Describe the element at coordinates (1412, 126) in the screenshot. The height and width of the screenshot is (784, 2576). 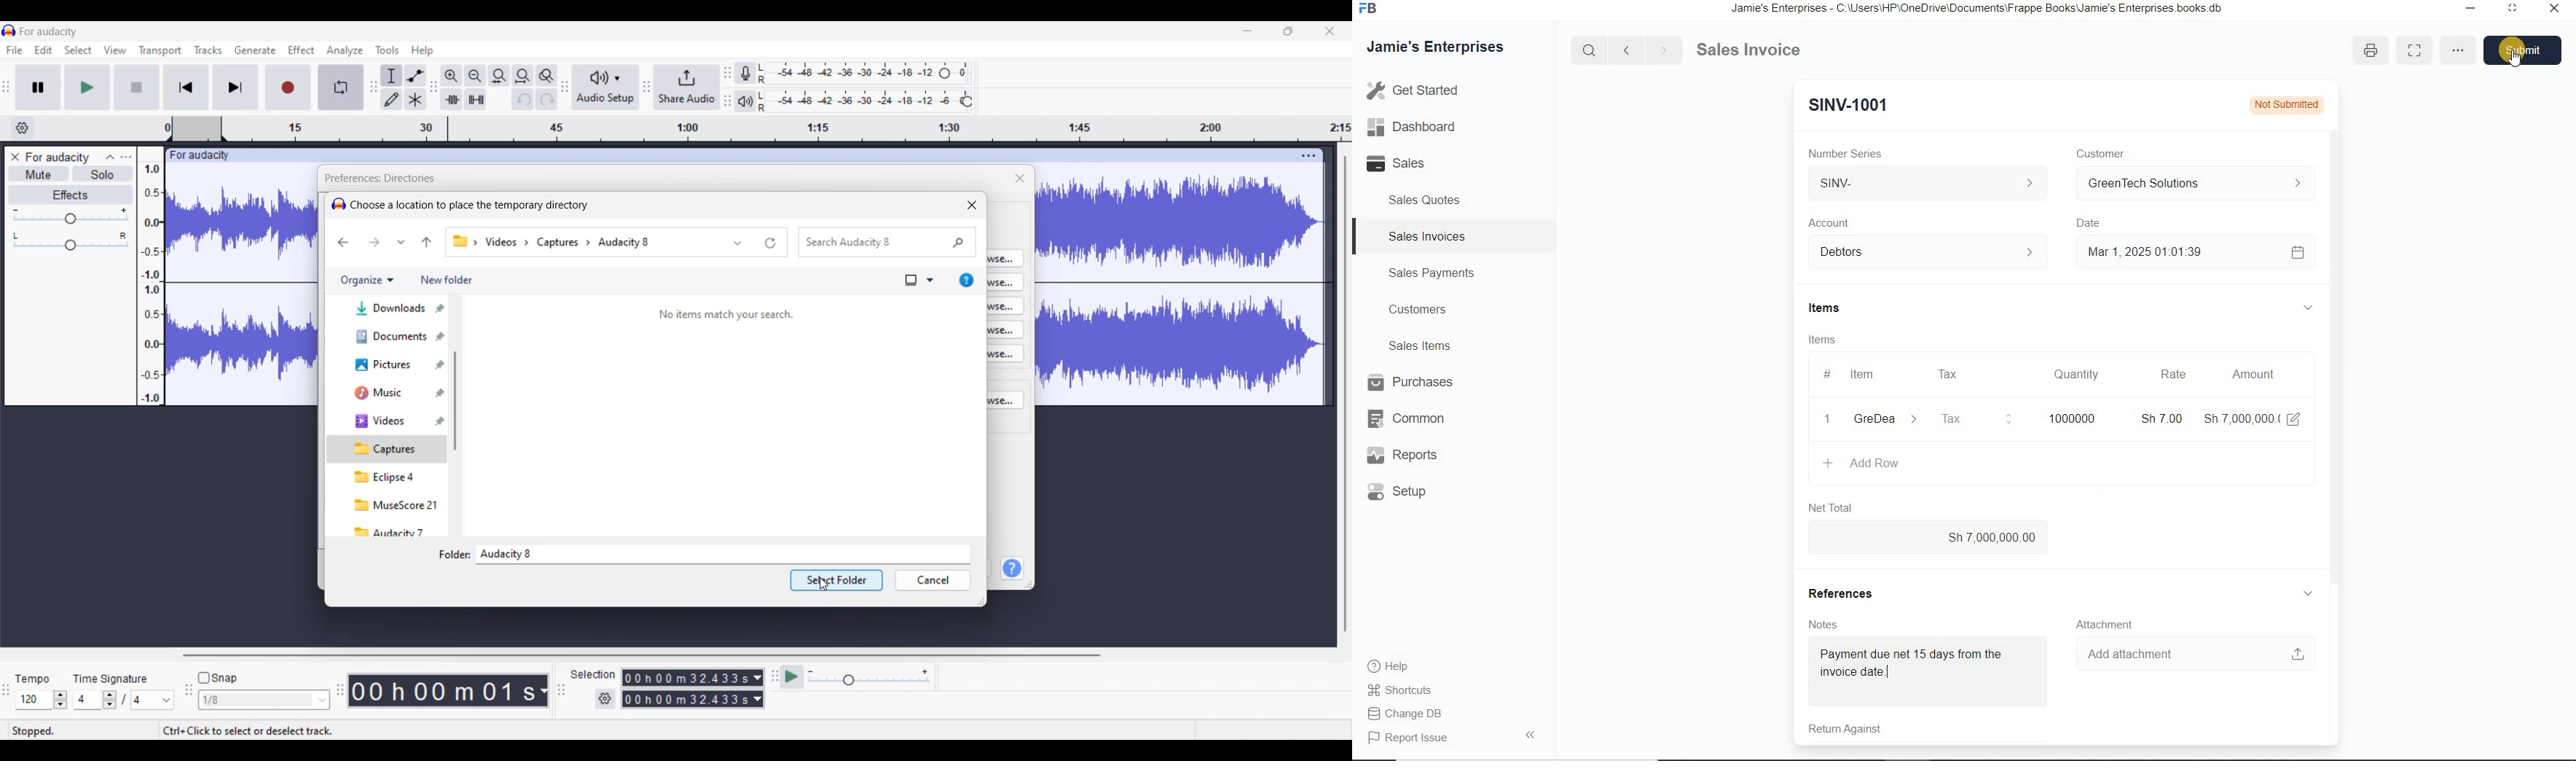
I see `Dashboar` at that location.